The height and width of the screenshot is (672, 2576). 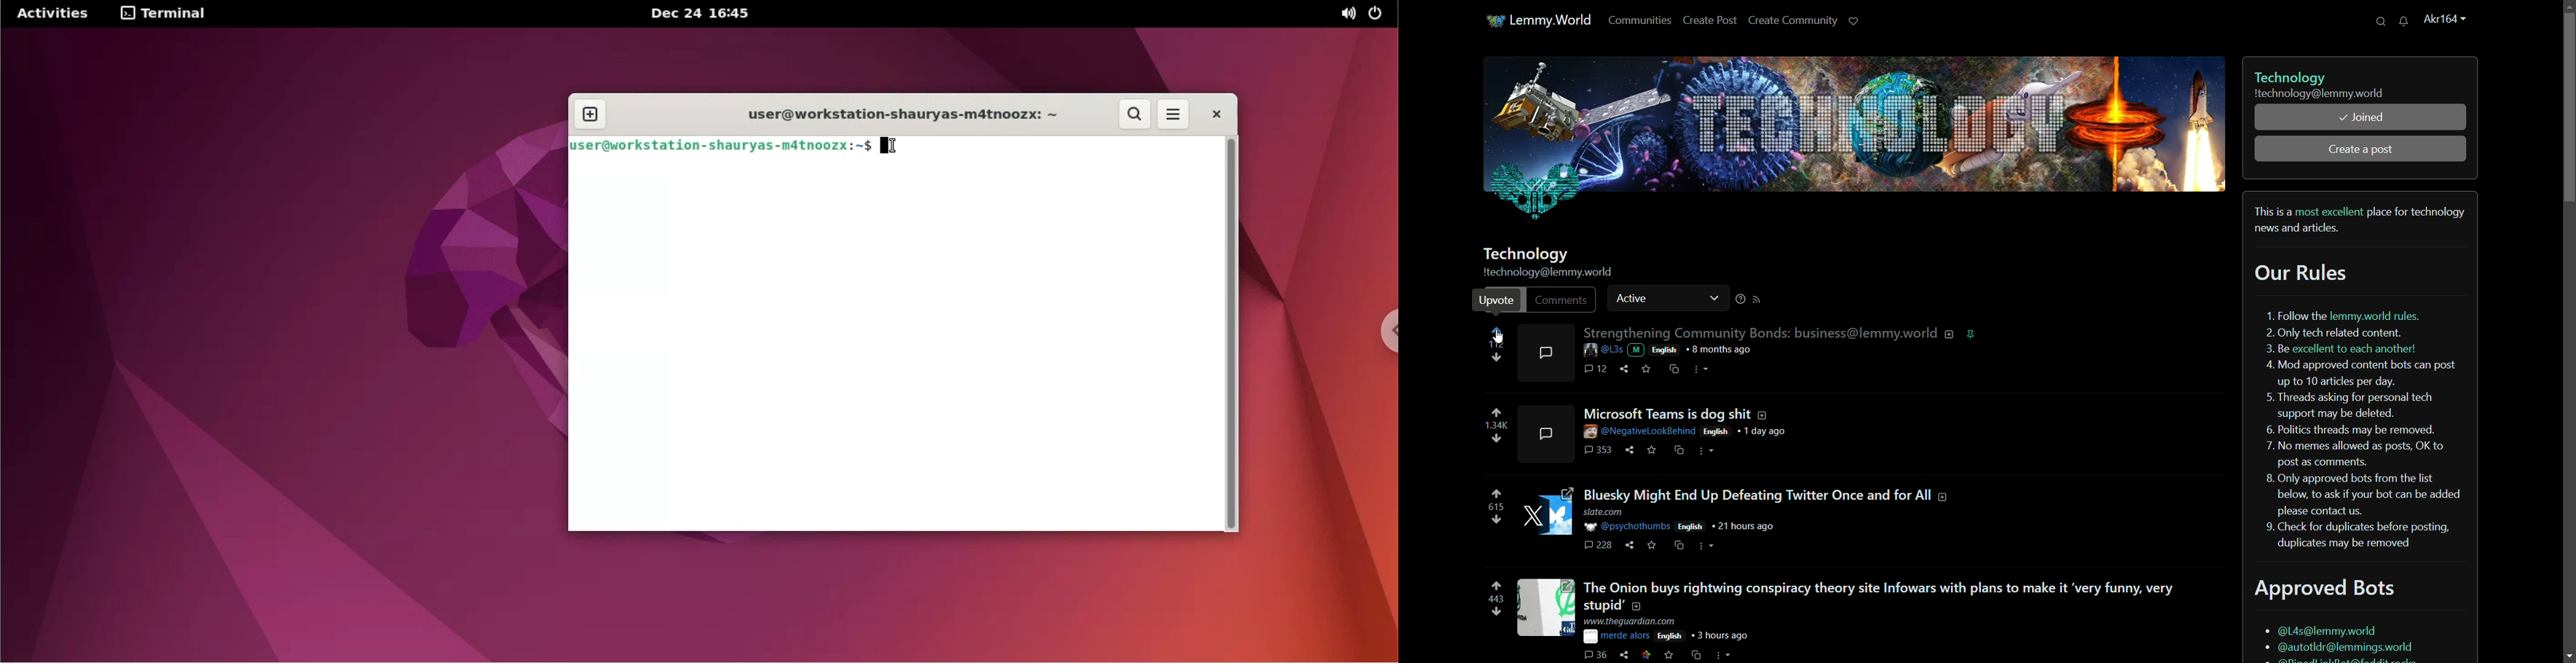 I want to click on more, so click(x=1703, y=451).